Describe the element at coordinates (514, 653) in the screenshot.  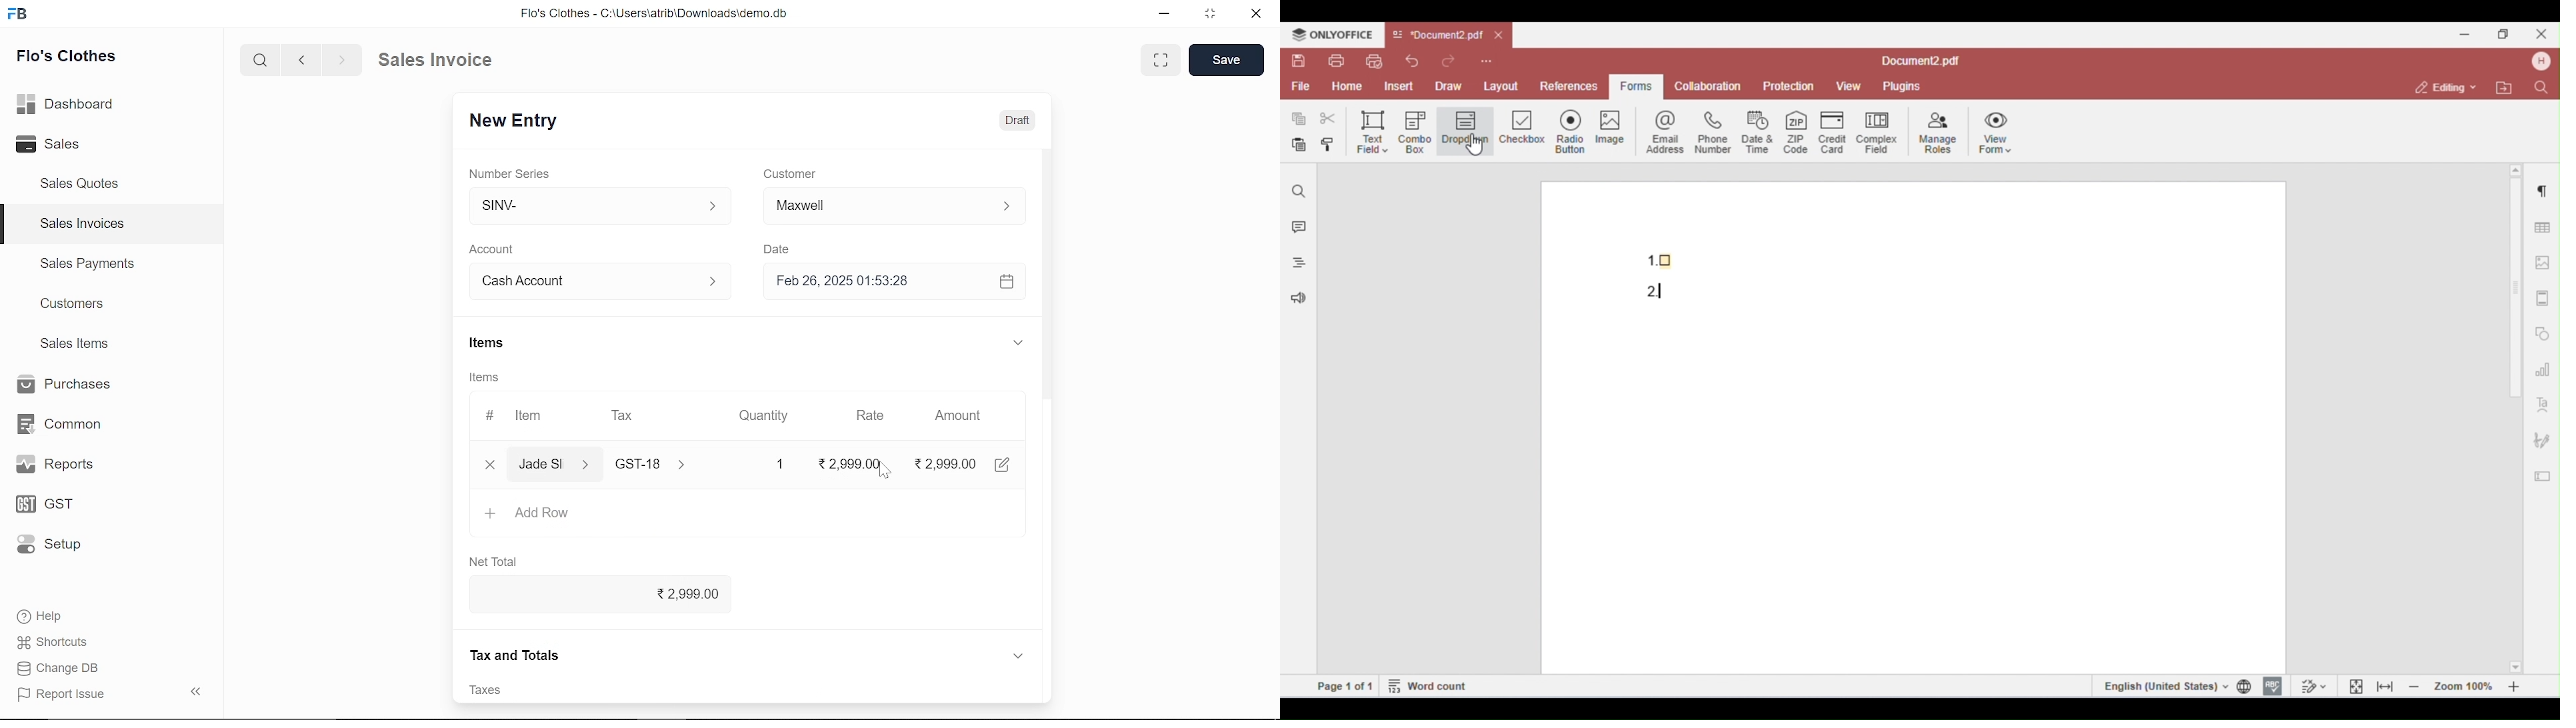
I see `References` at that location.